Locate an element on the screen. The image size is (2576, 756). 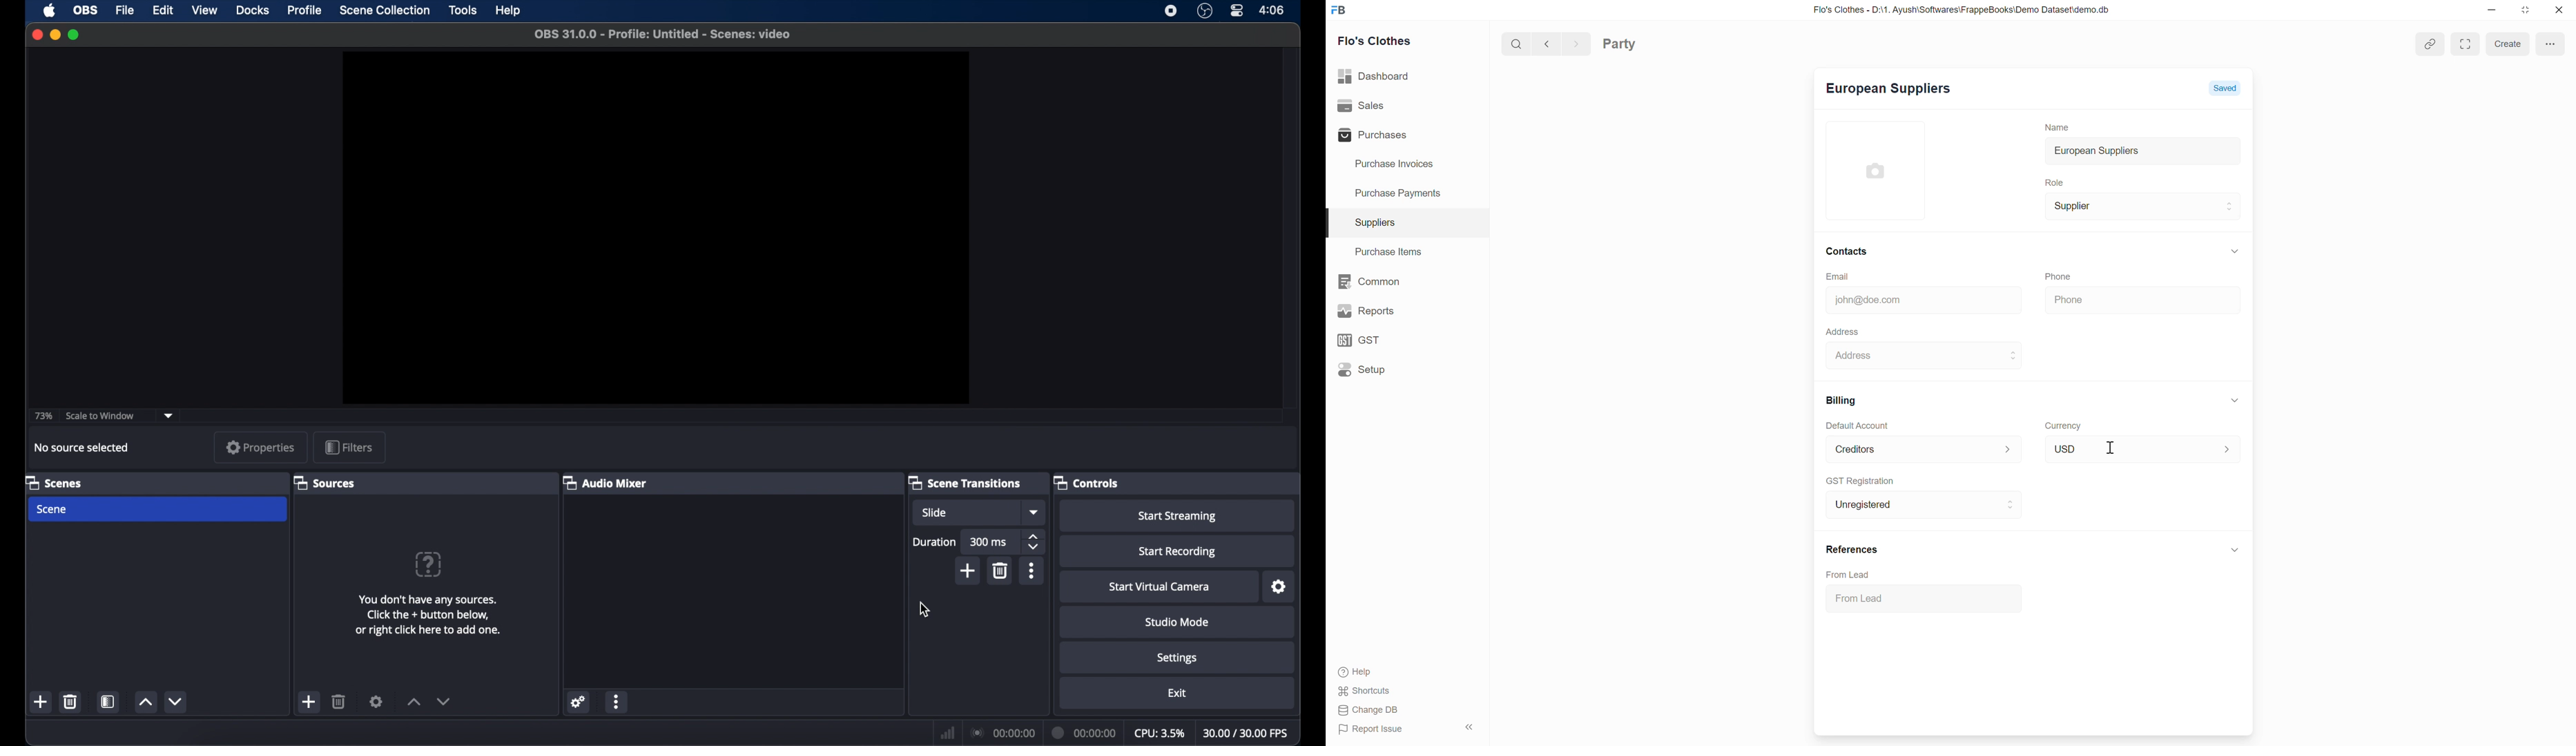
menu is located at coordinates (2551, 42).